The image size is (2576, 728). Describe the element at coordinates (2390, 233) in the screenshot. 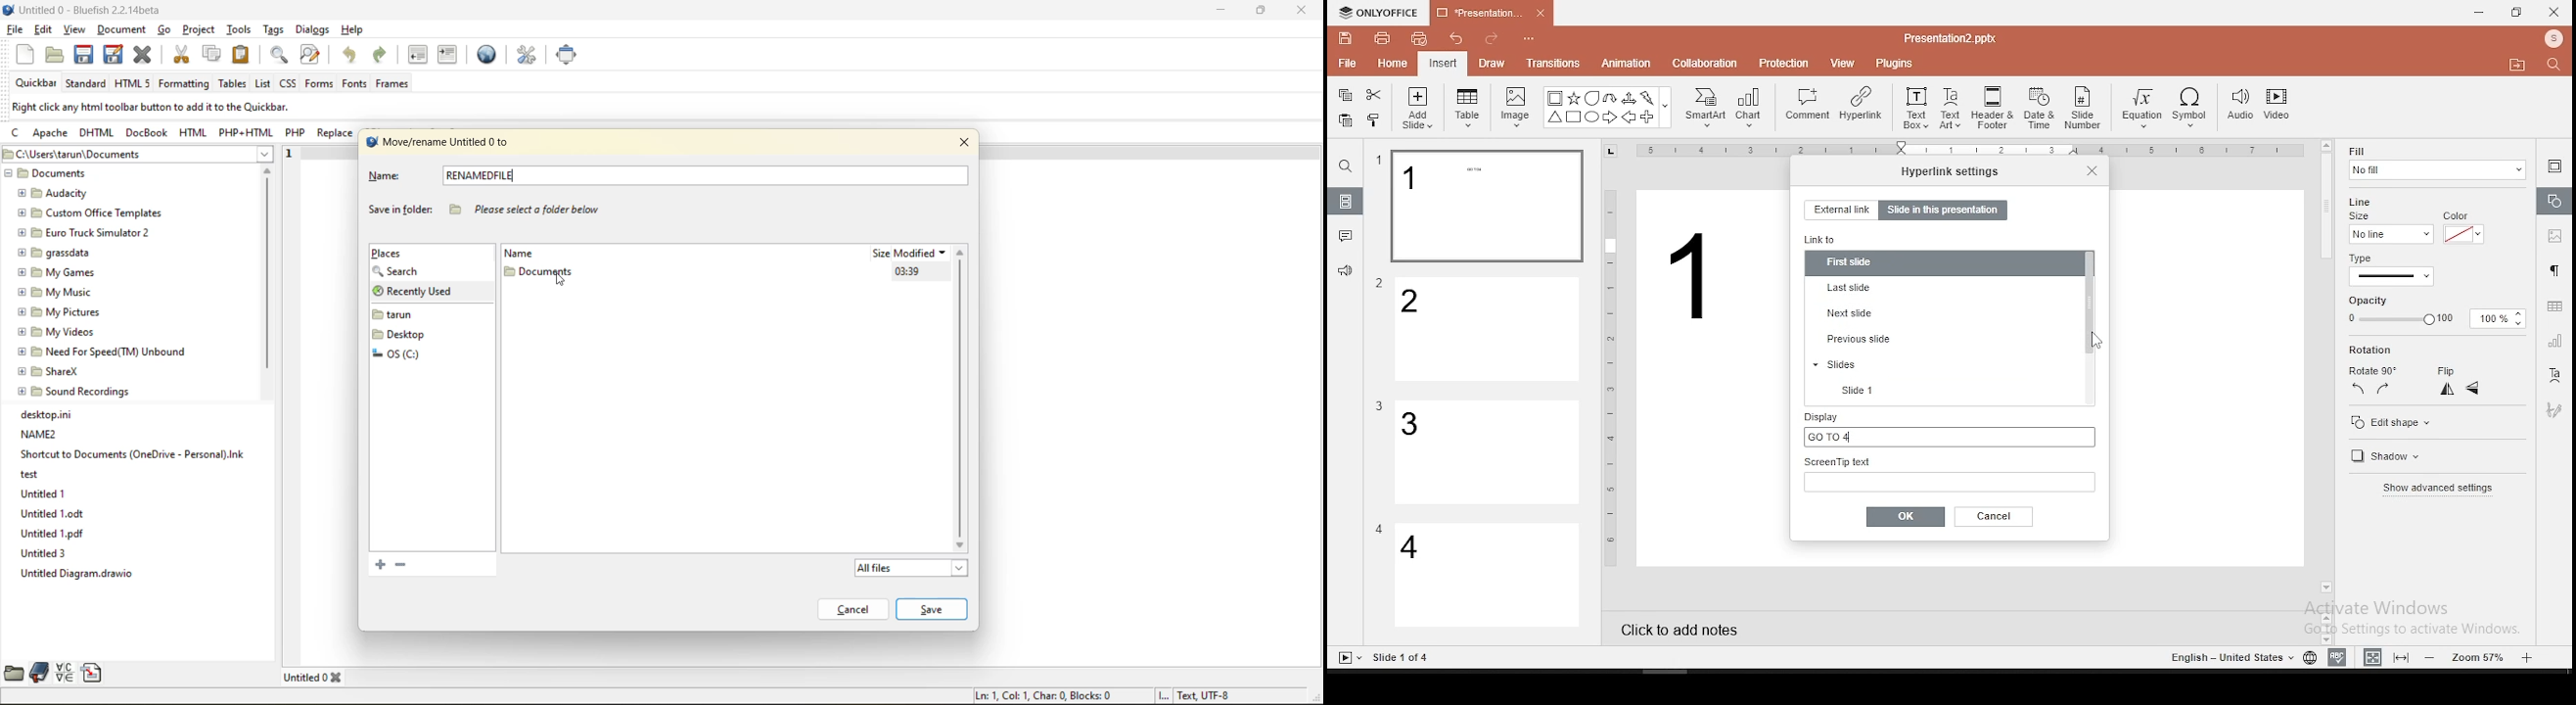

I see `line size` at that location.